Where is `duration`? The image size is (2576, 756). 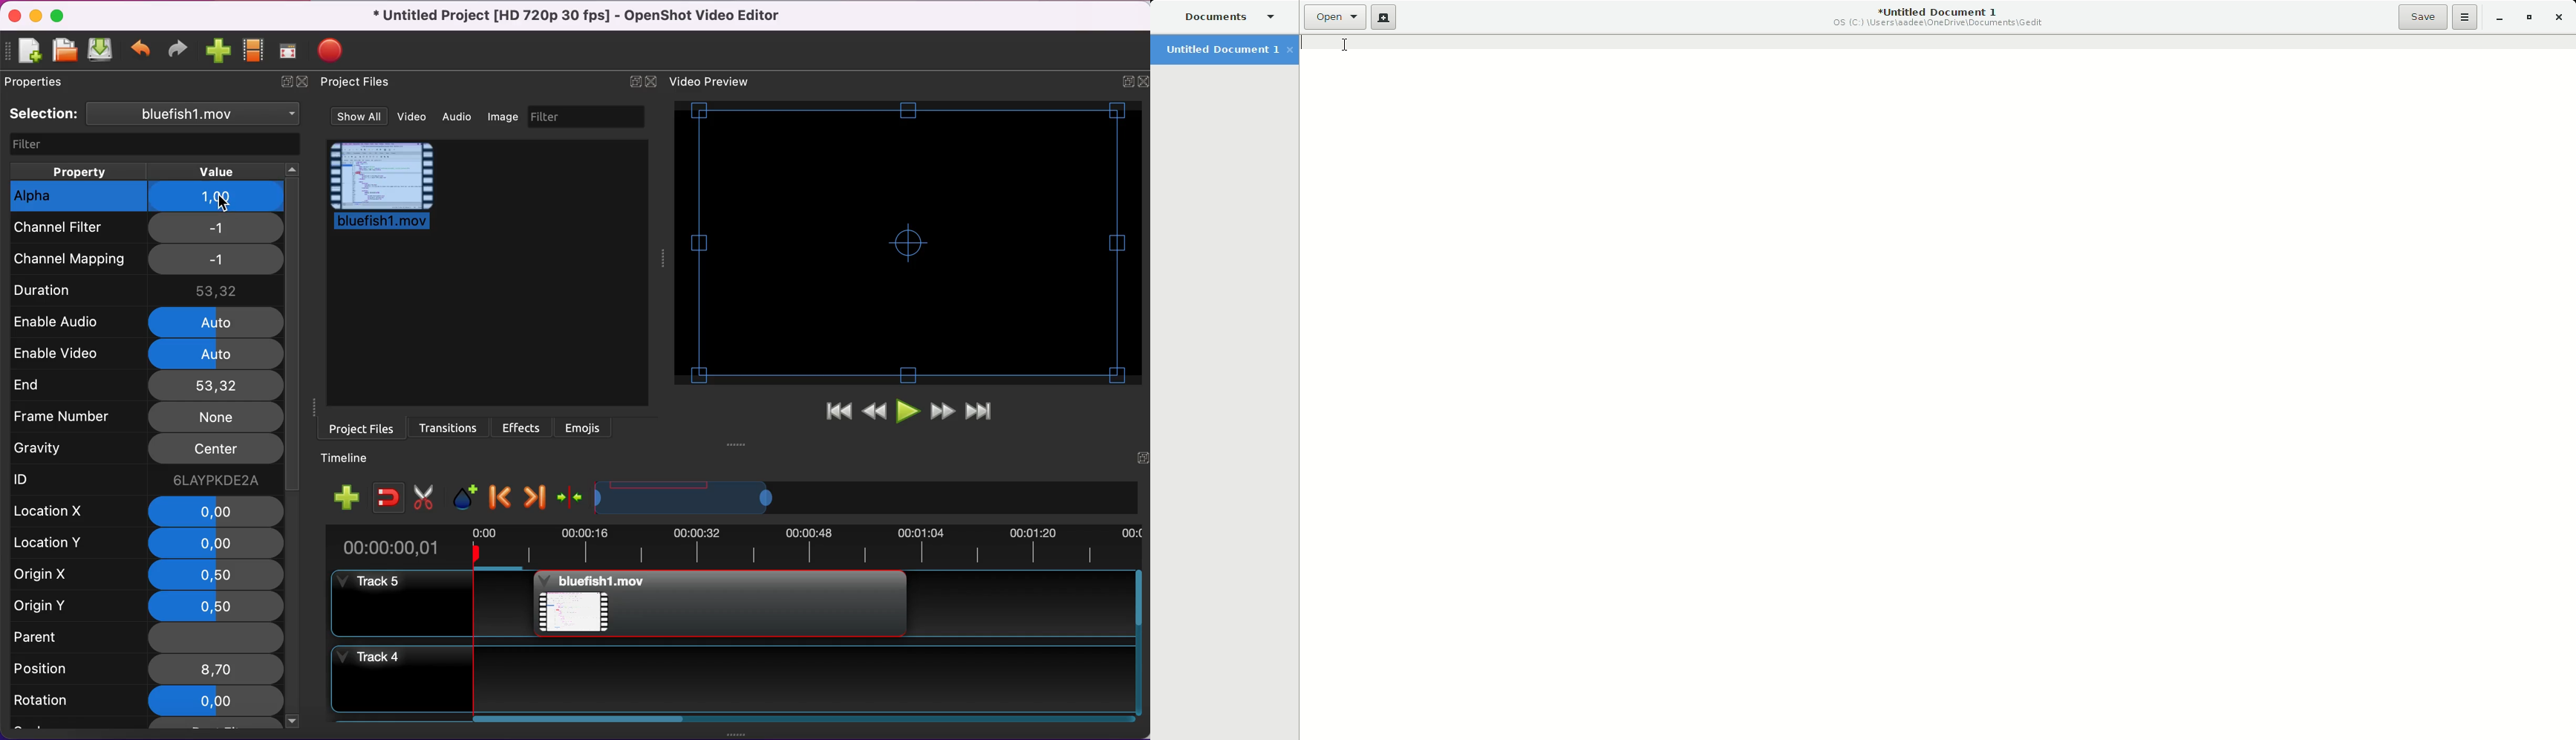
duration is located at coordinates (78, 292).